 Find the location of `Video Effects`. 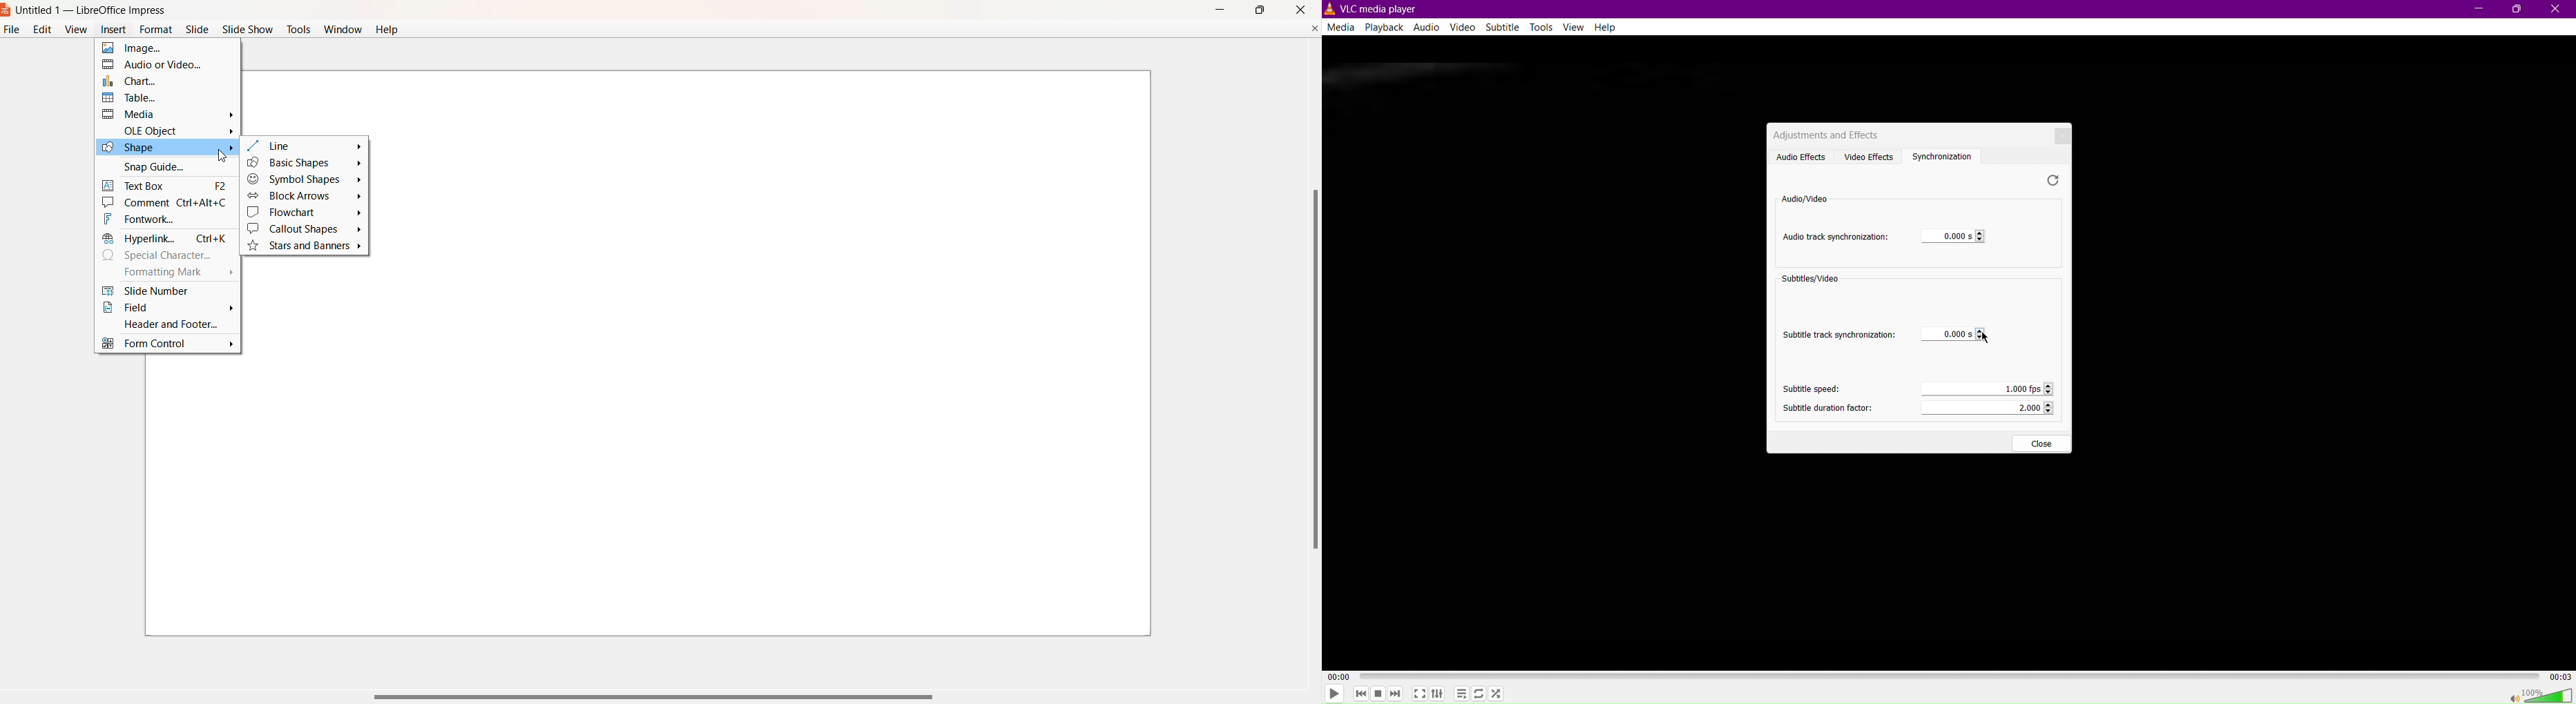

Video Effects is located at coordinates (1869, 155).